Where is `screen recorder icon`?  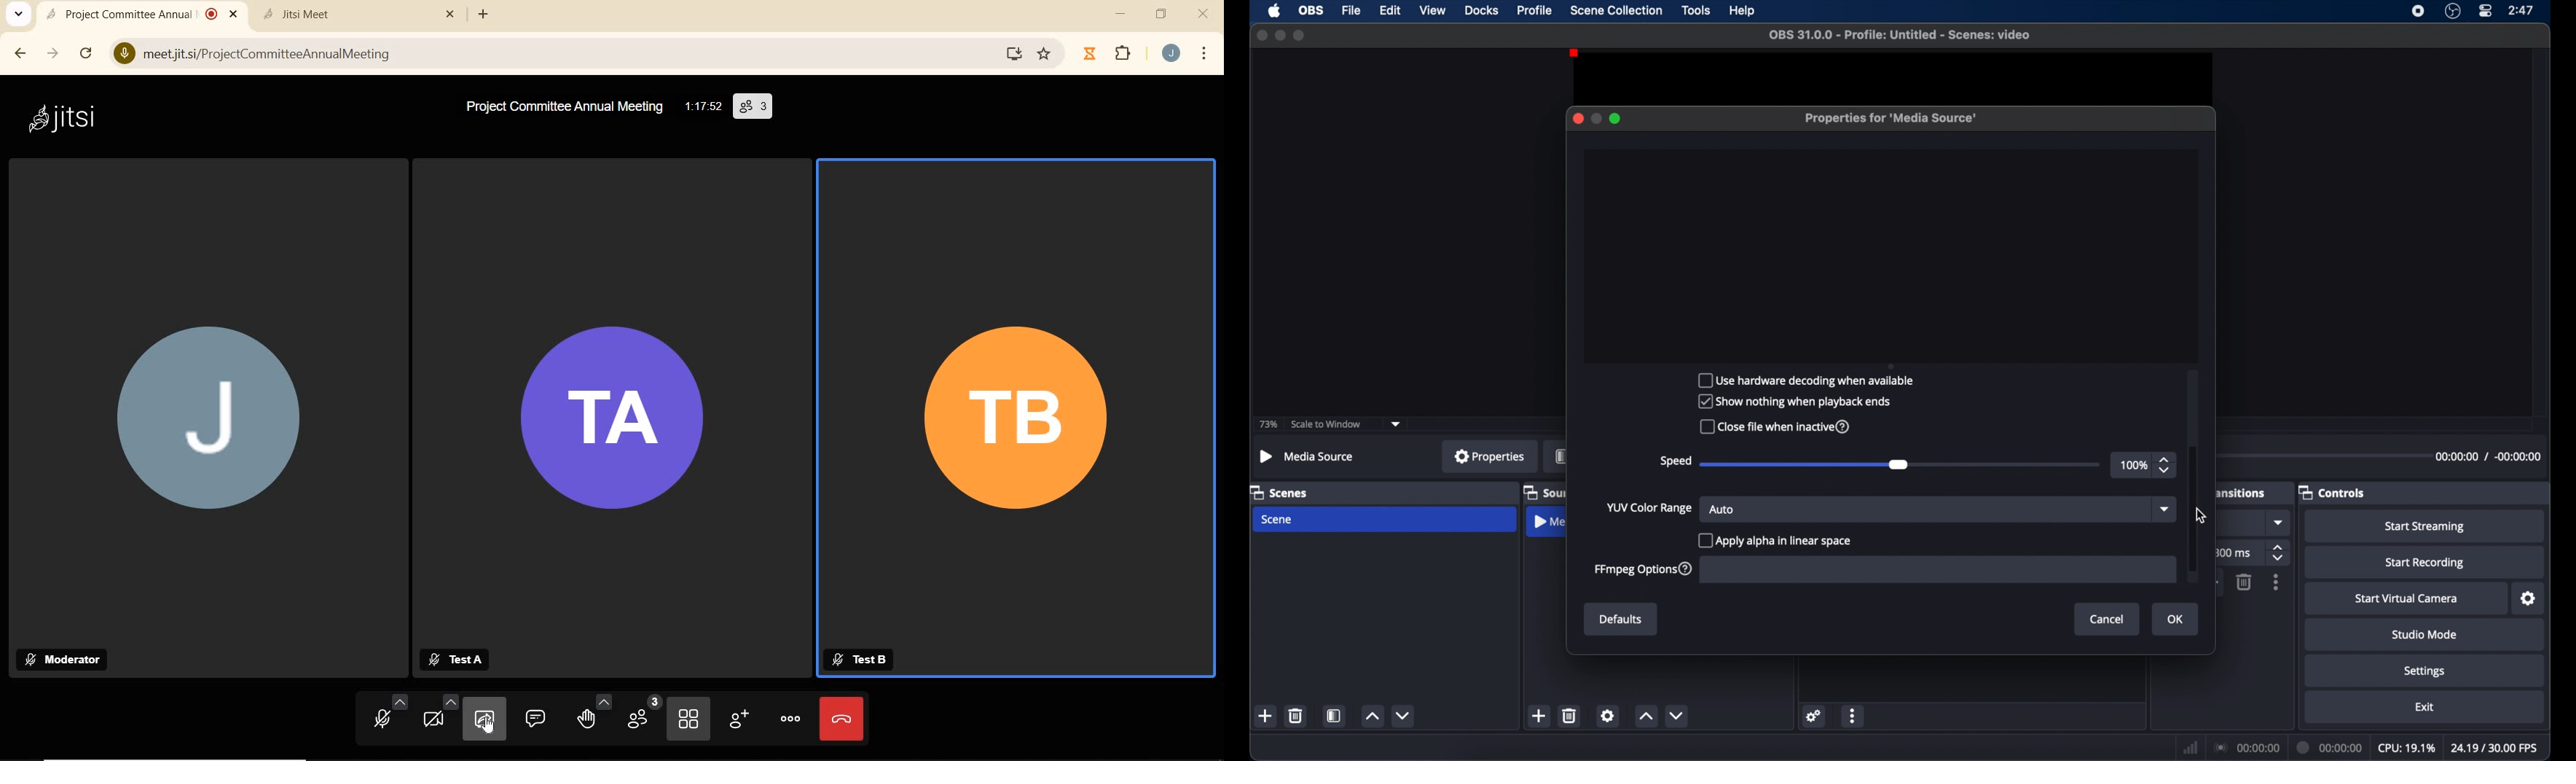
screen recorder icon is located at coordinates (2418, 11).